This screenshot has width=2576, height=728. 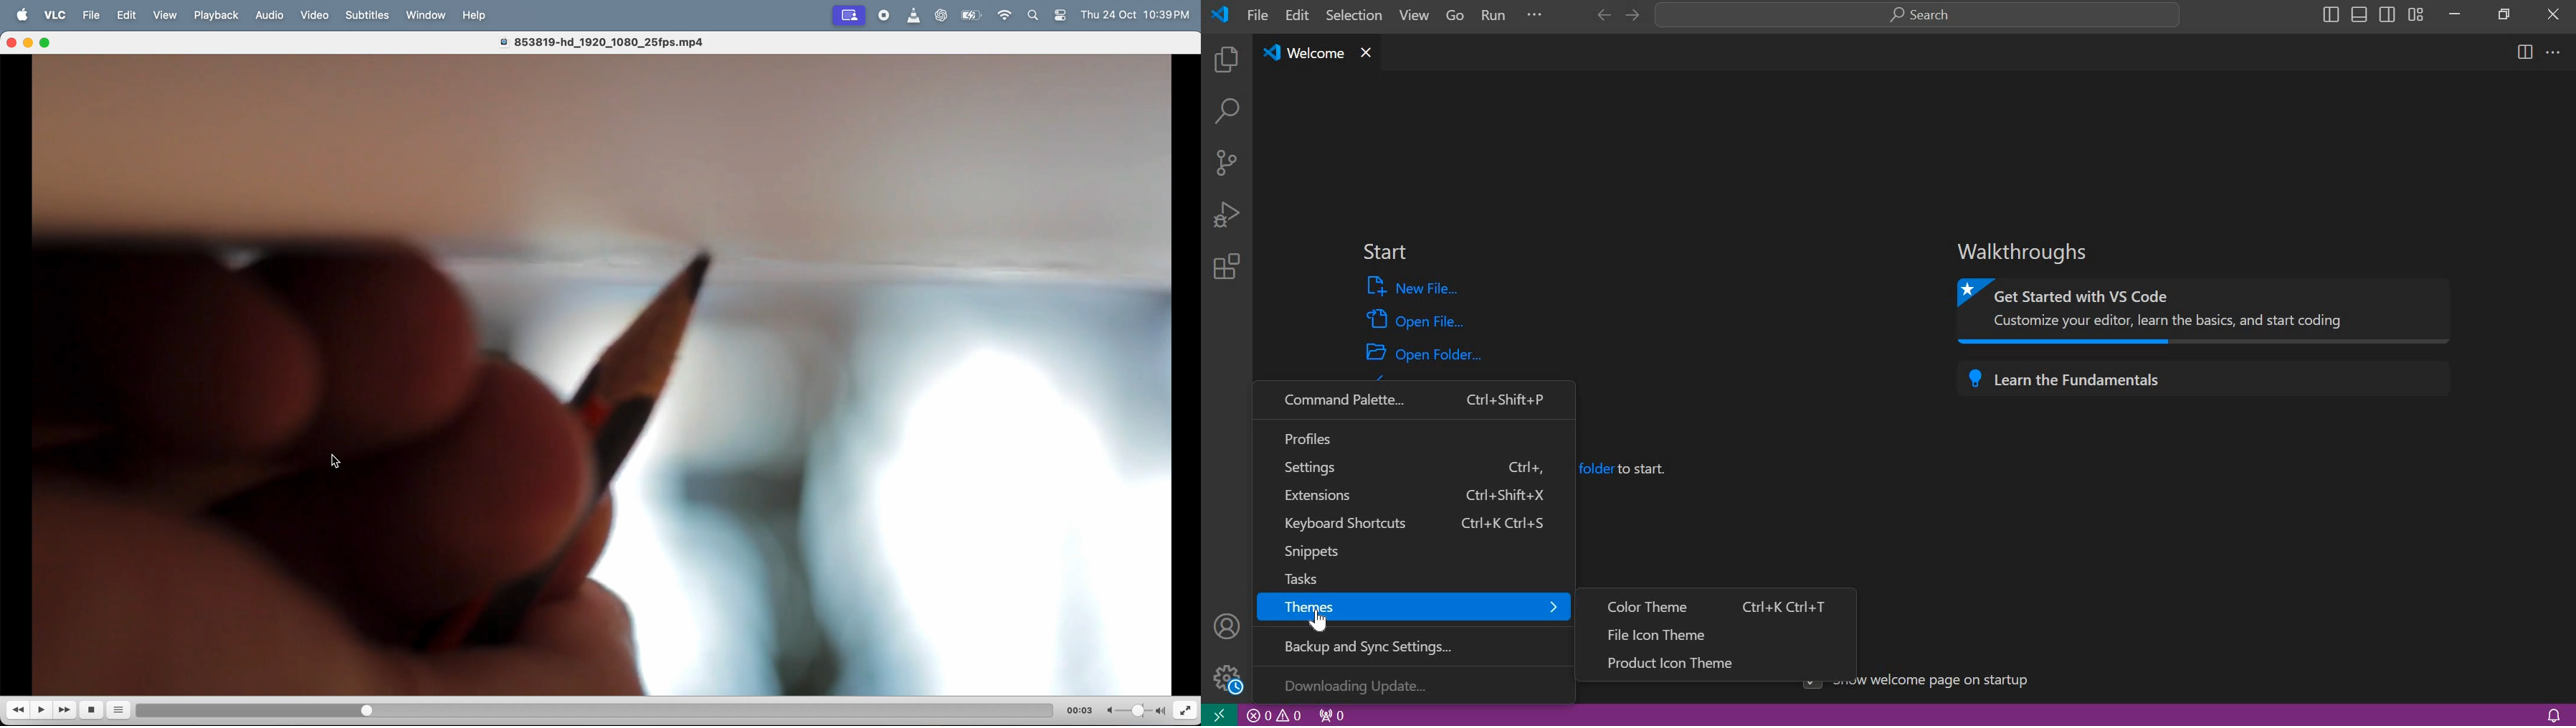 What do you see at coordinates (91, 16) in the screenshot?
I see `file` at bounding box center [91, 16].